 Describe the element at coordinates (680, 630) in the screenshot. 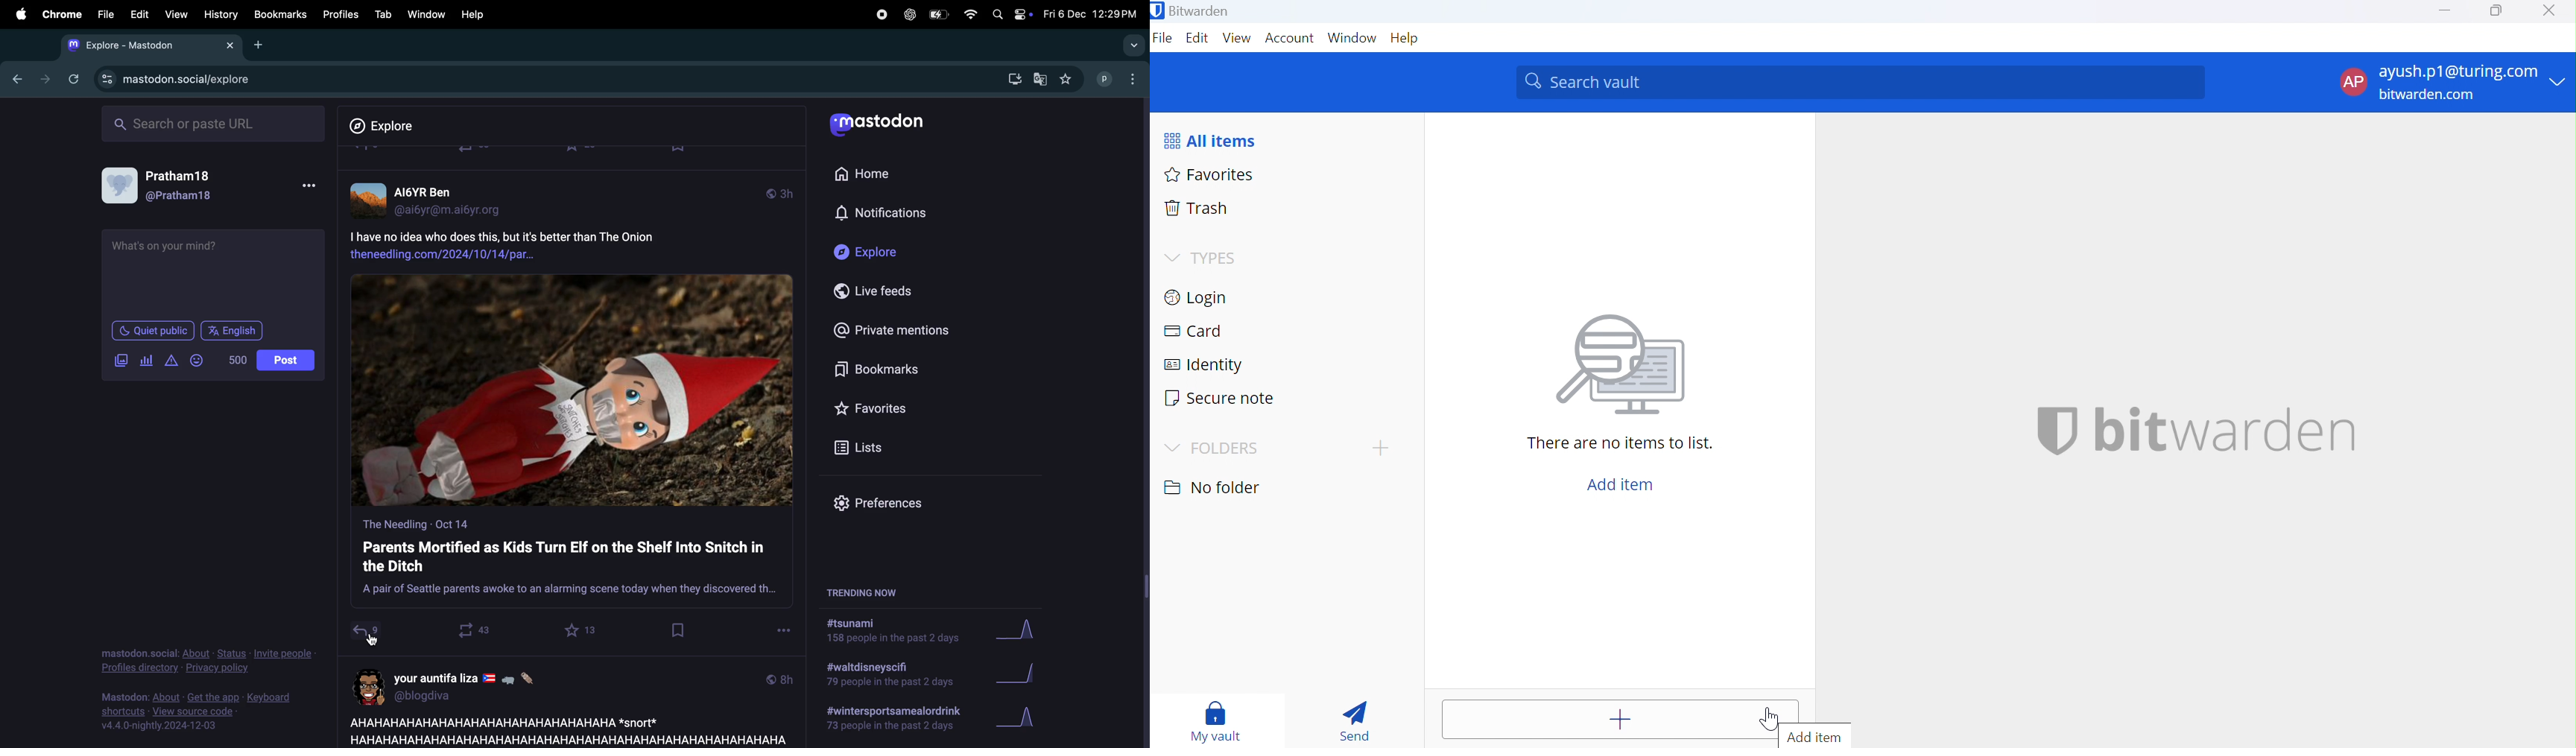

I see `book amrk` at that location.